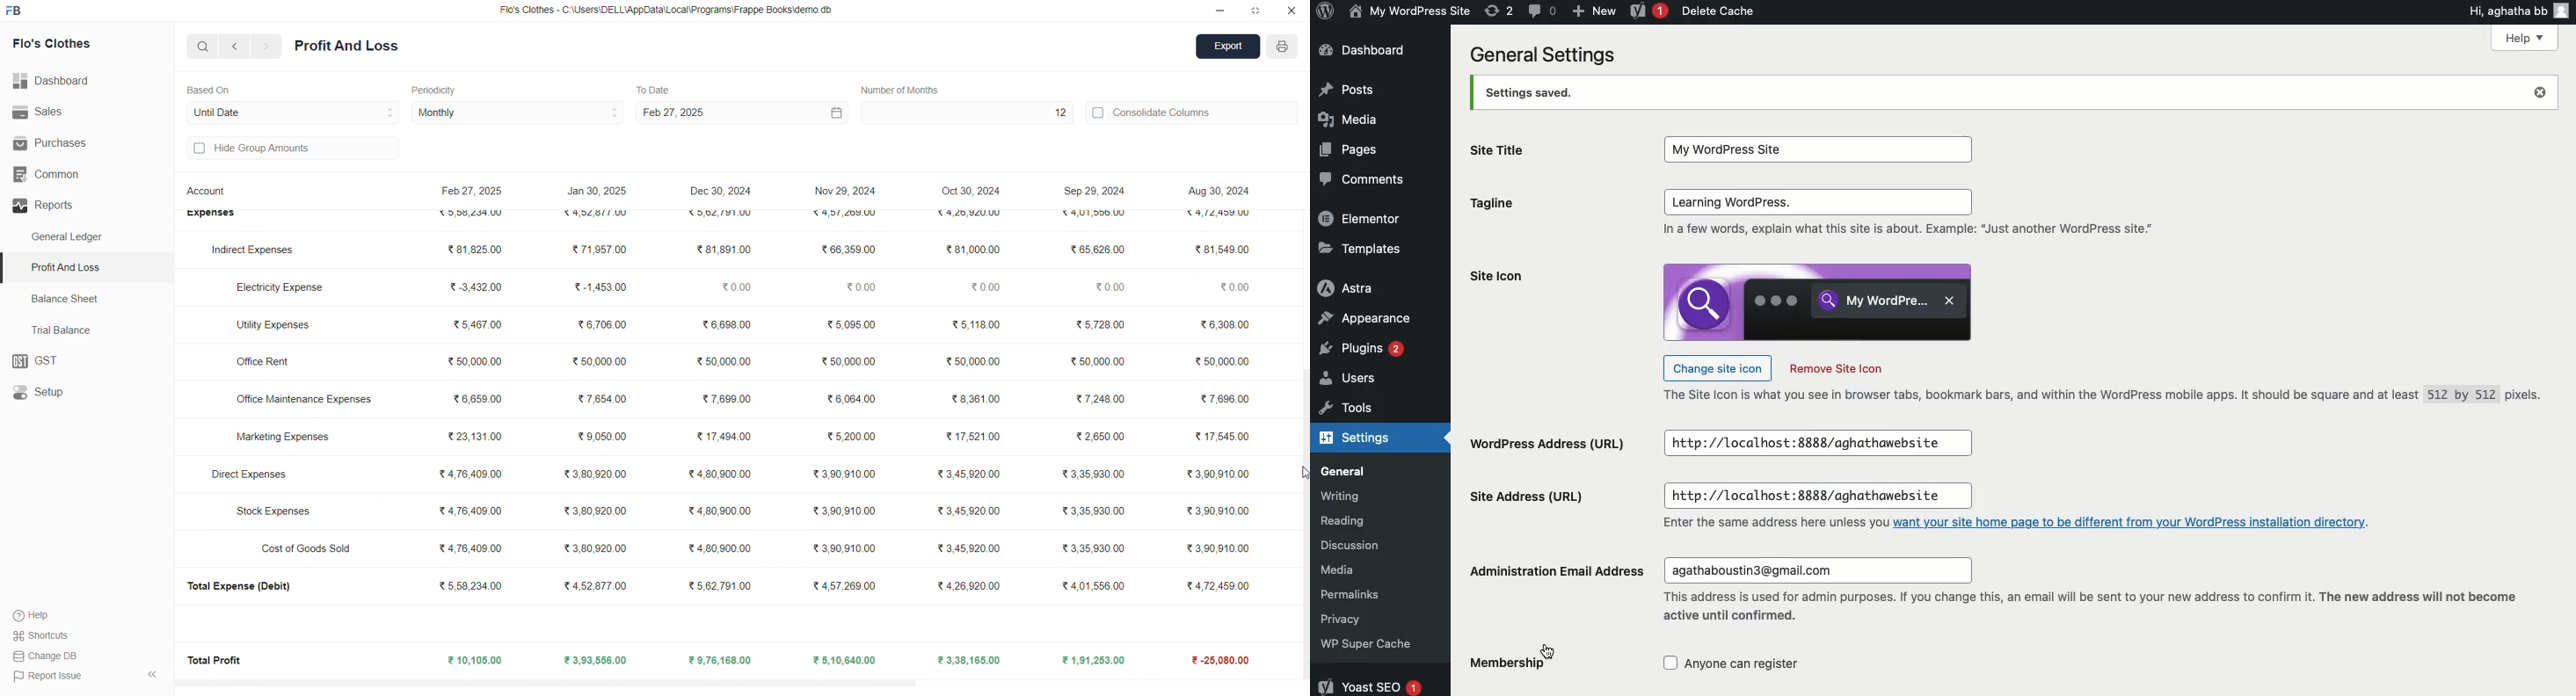 Image resolution: width=2576 pixels, height=700 pixels. What do you see at coordinates (478, 661) in the screenshot?
I see `₹10,105.00` at bounding box center [478, 661].